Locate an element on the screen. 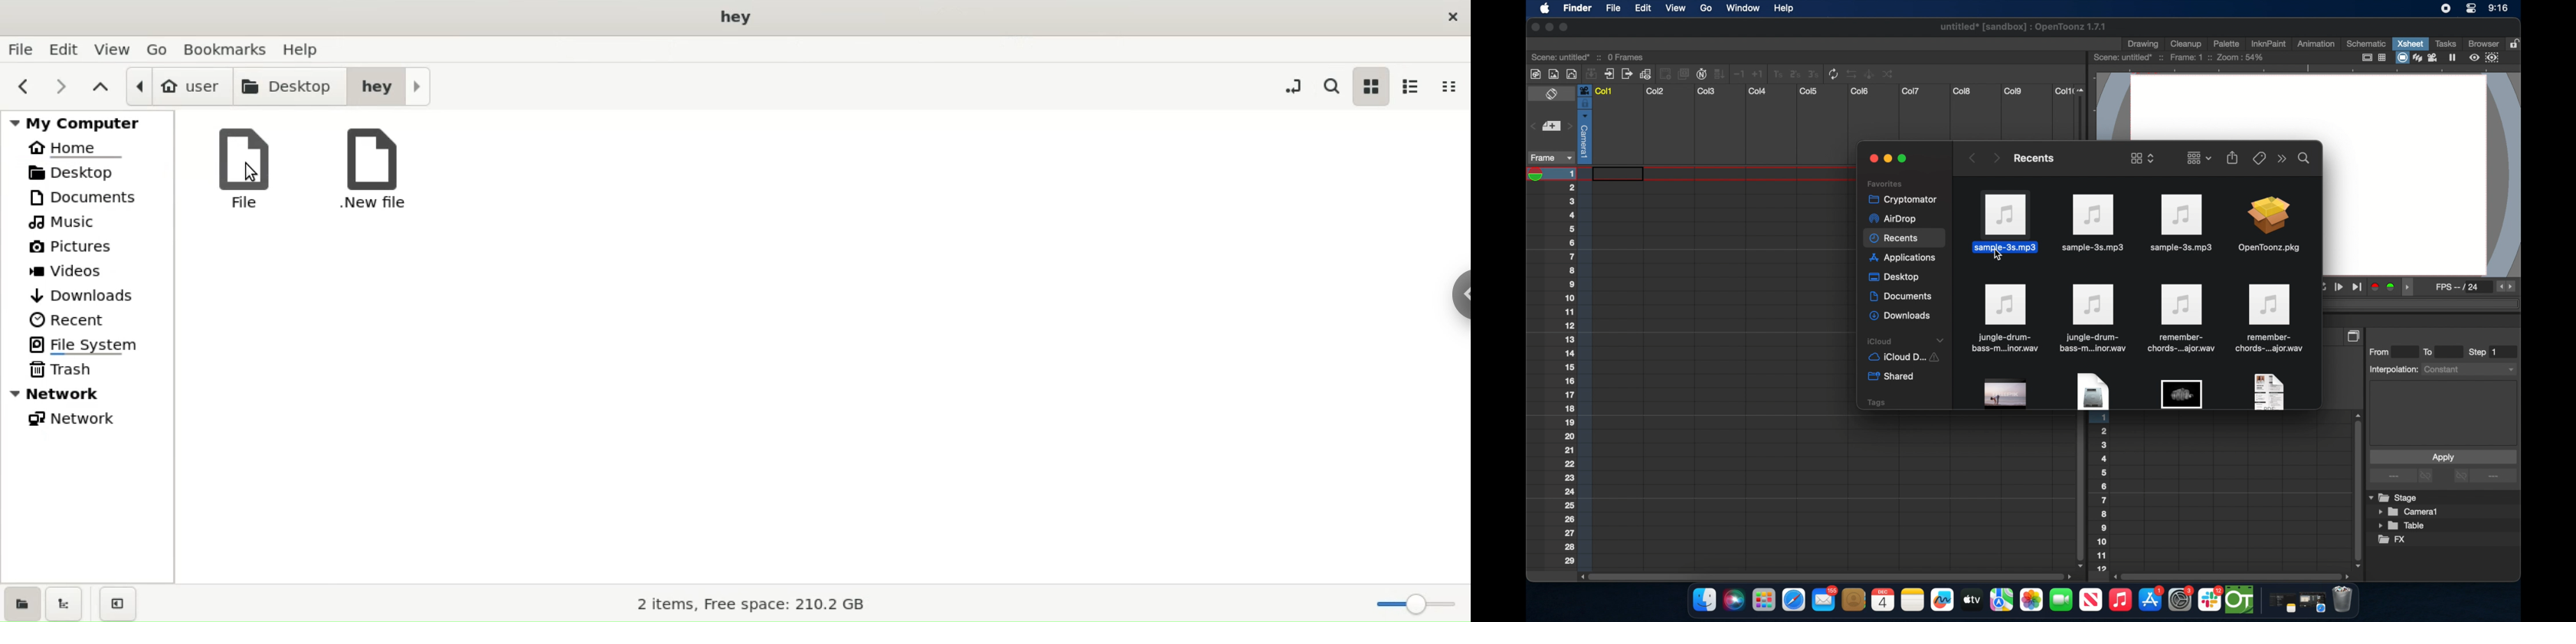  slider is located at coordinates (2083, 112).